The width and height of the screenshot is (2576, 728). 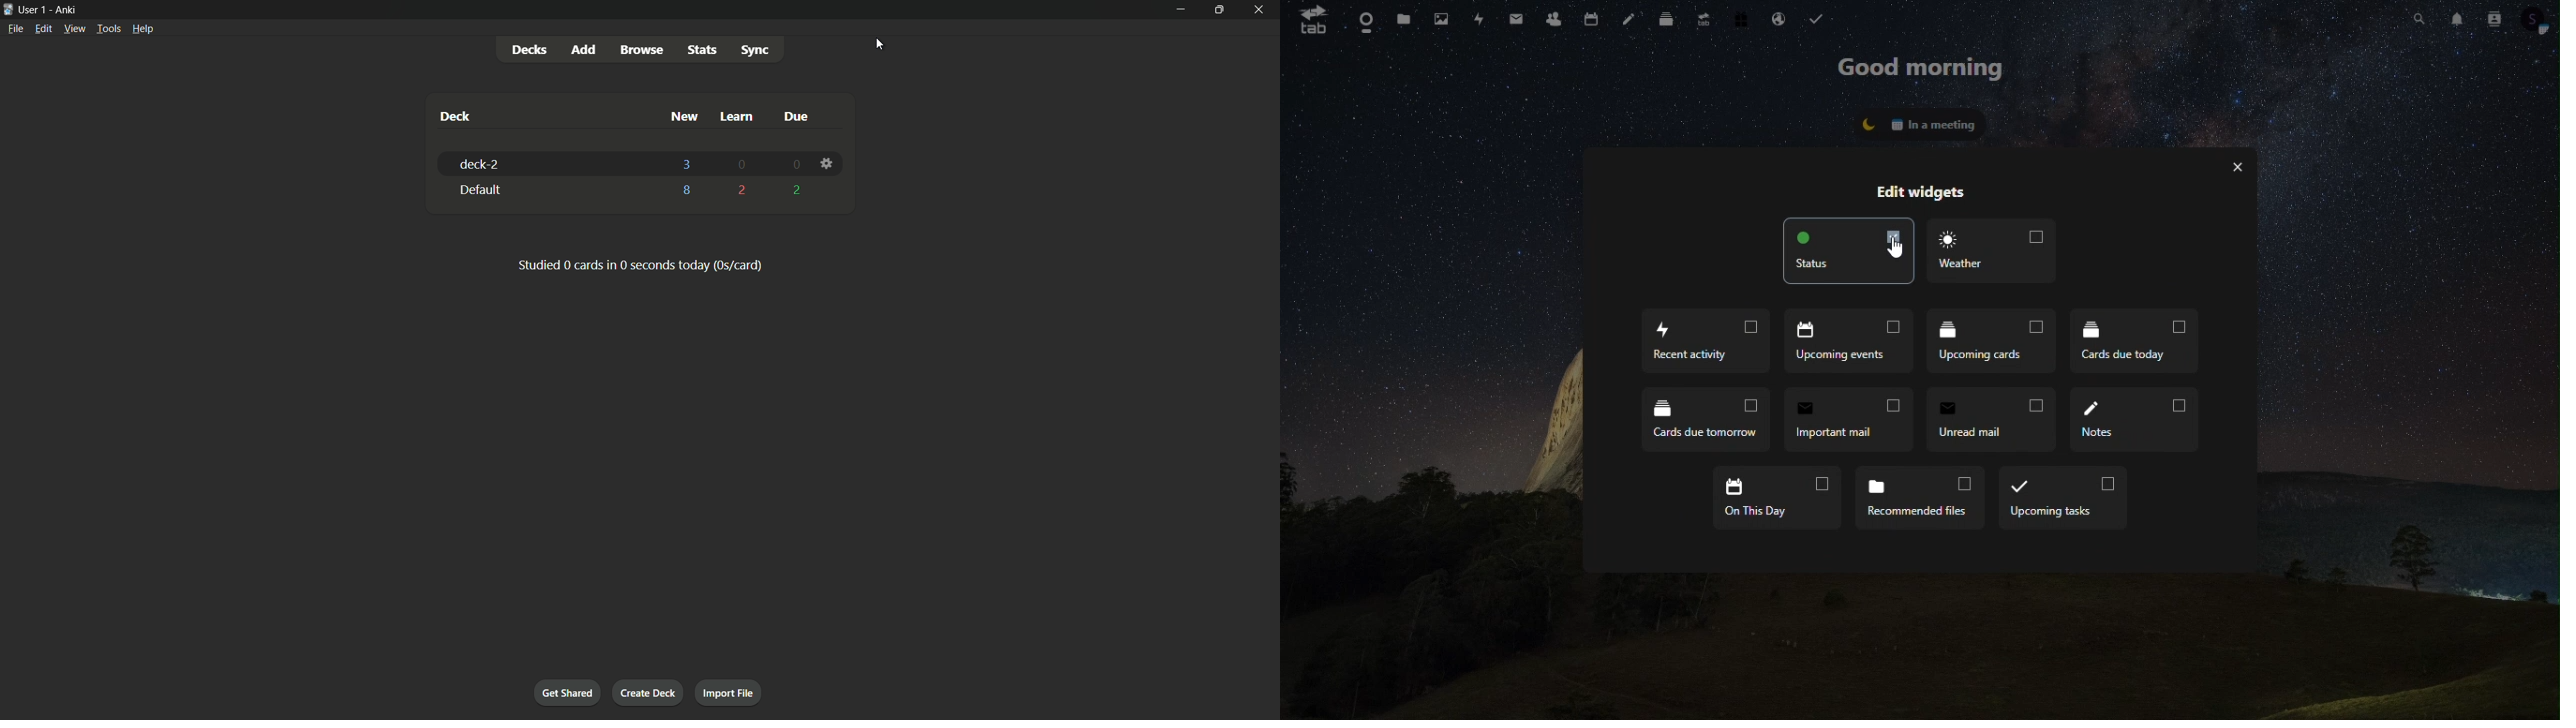 What do you see at coordinates (479, 164) in the screenshot?
I see `deck-2` at bounding box center [479, 164].